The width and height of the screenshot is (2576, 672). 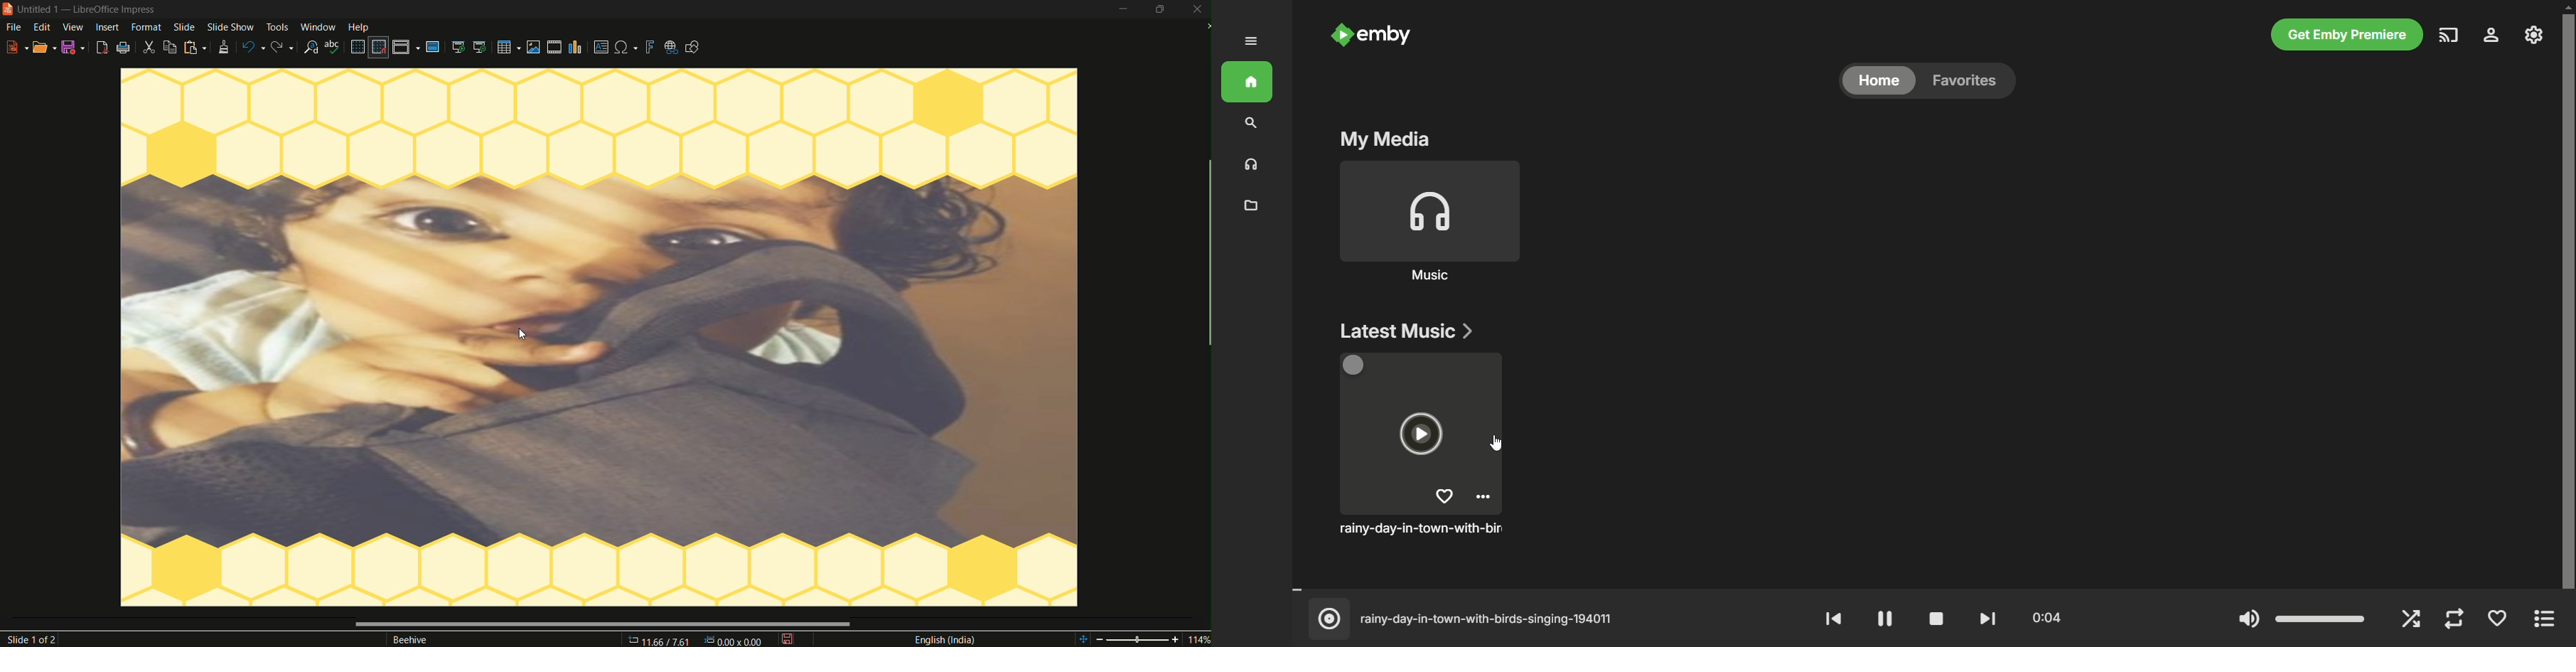 I want to click on image, so click(x=597, y=336).